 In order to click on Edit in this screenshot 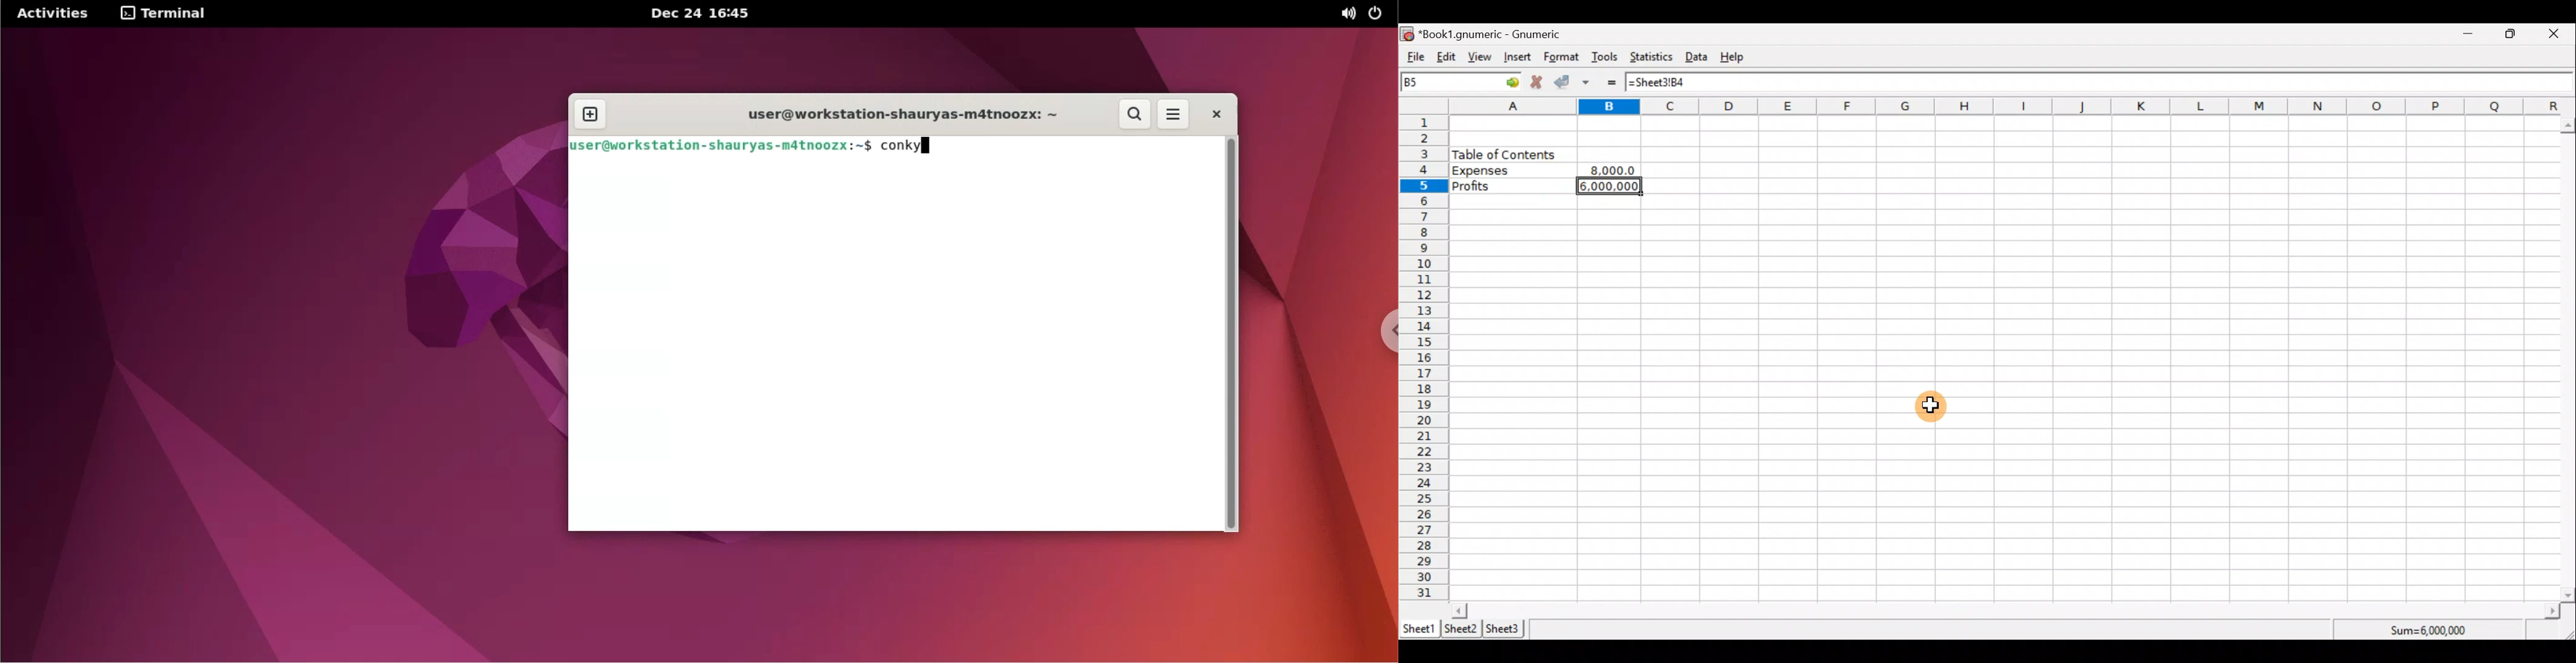, I will do `click(1446, 58)`.